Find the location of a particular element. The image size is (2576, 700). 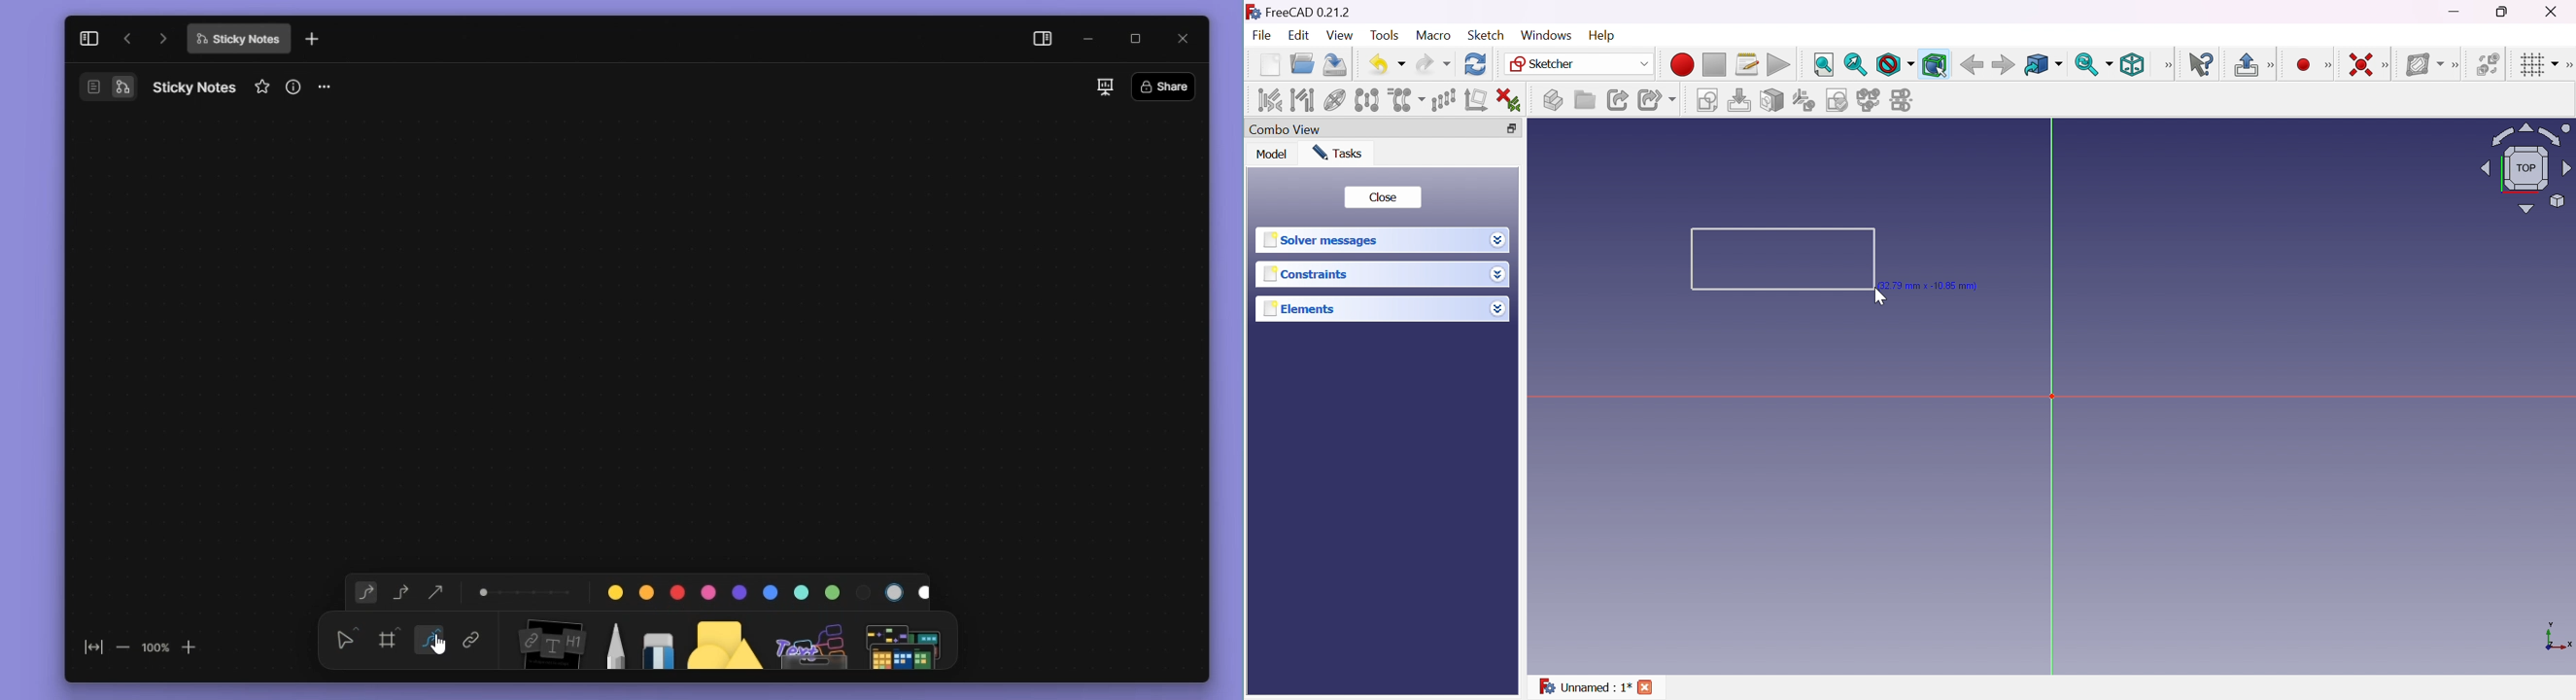

elbowed is located at coordinates (401, 590).